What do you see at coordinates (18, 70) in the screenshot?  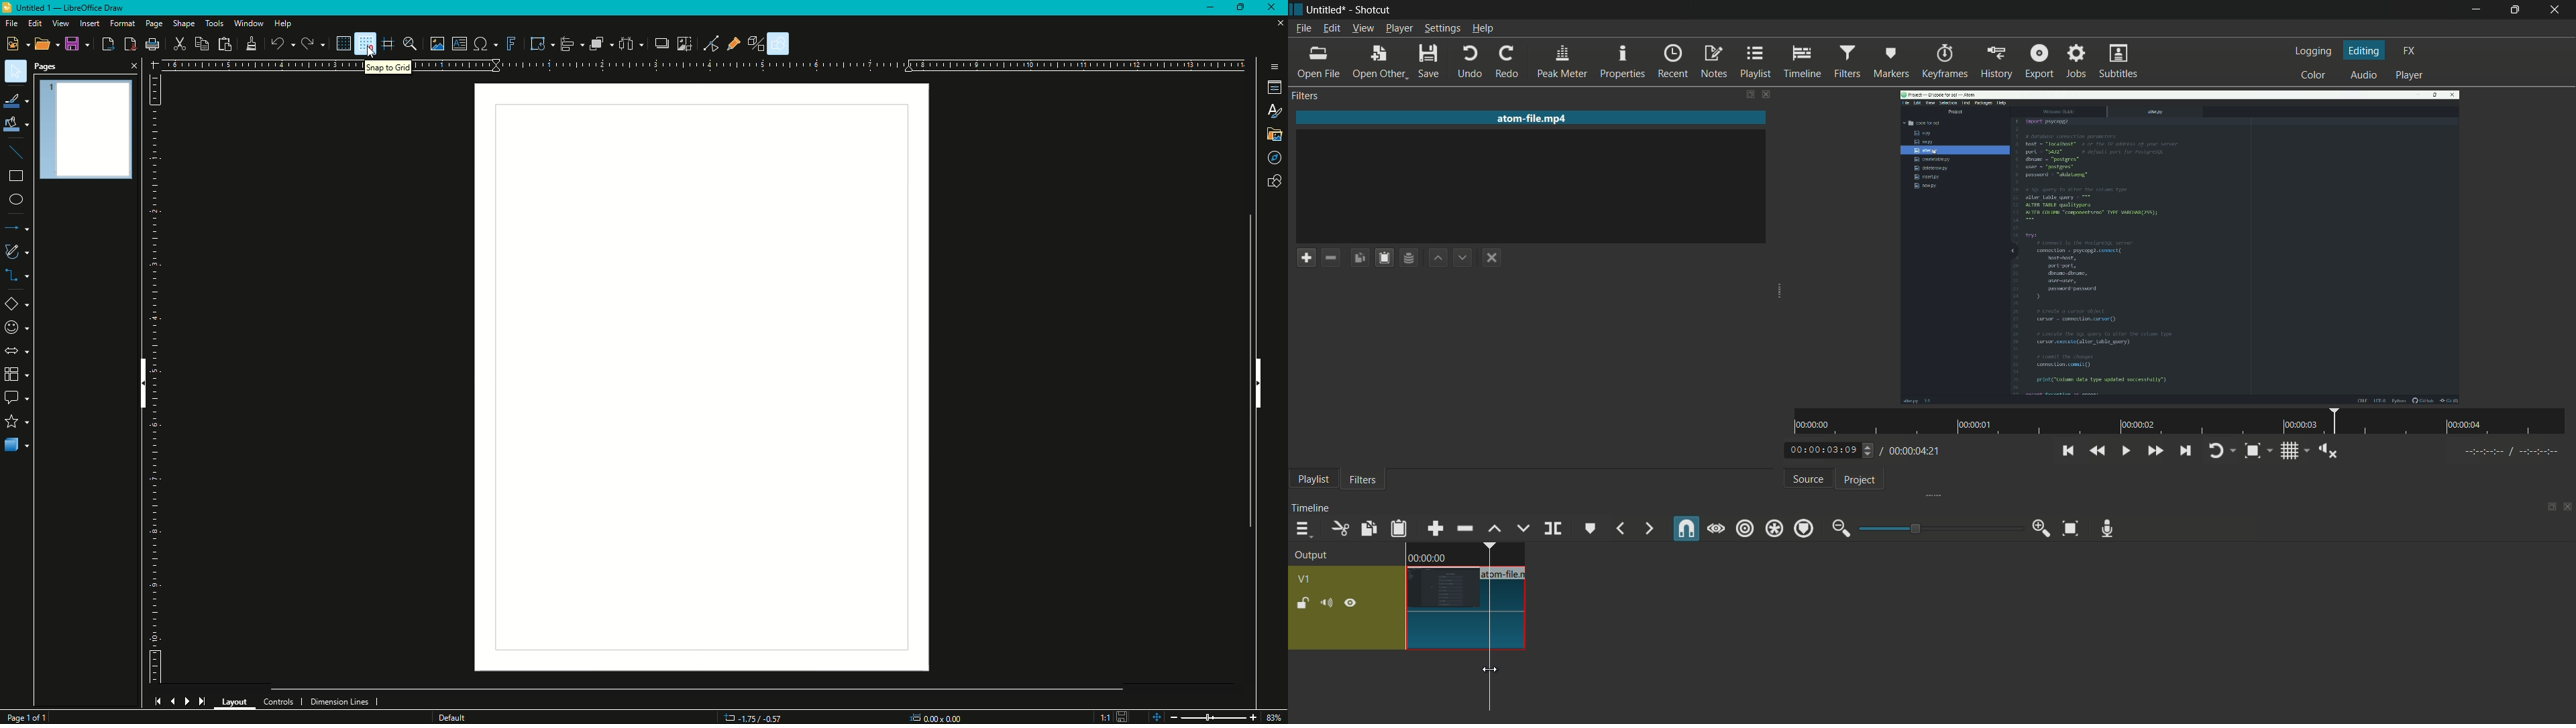 I see `Select` at bounding box center [18, 70].